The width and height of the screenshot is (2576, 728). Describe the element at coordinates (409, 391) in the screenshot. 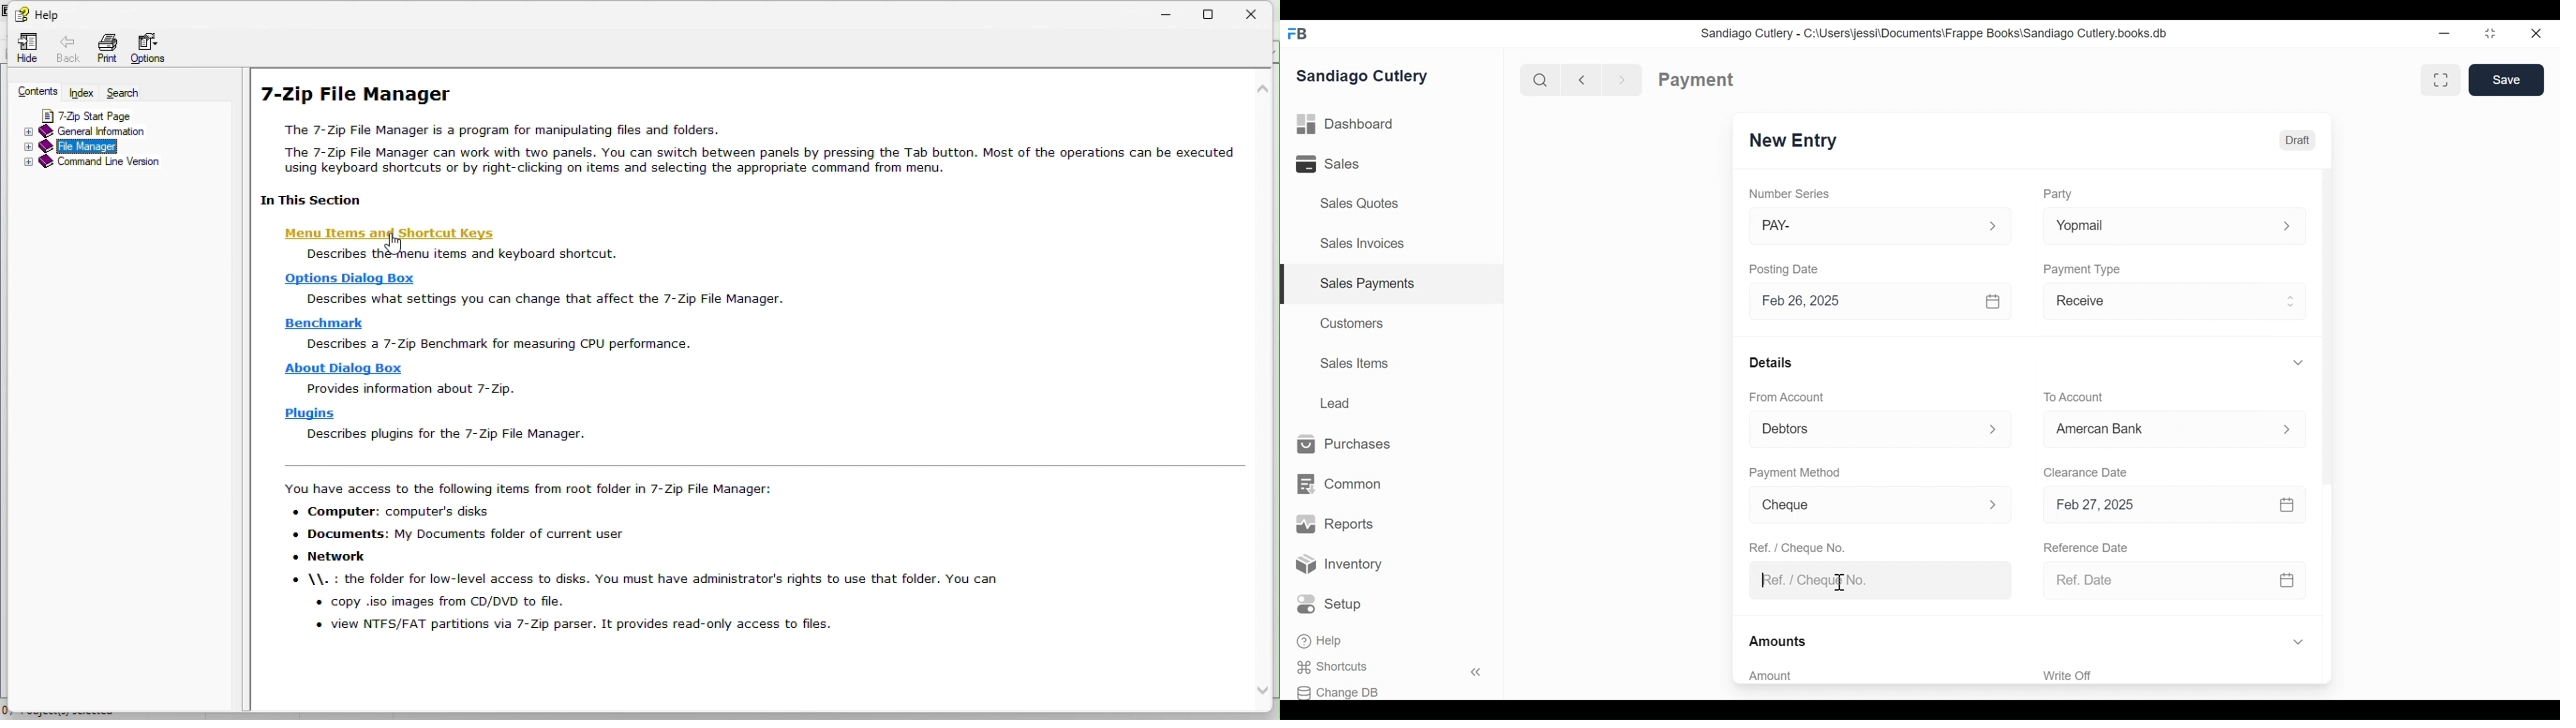

I see `Provides information about 7-zip` at that location.